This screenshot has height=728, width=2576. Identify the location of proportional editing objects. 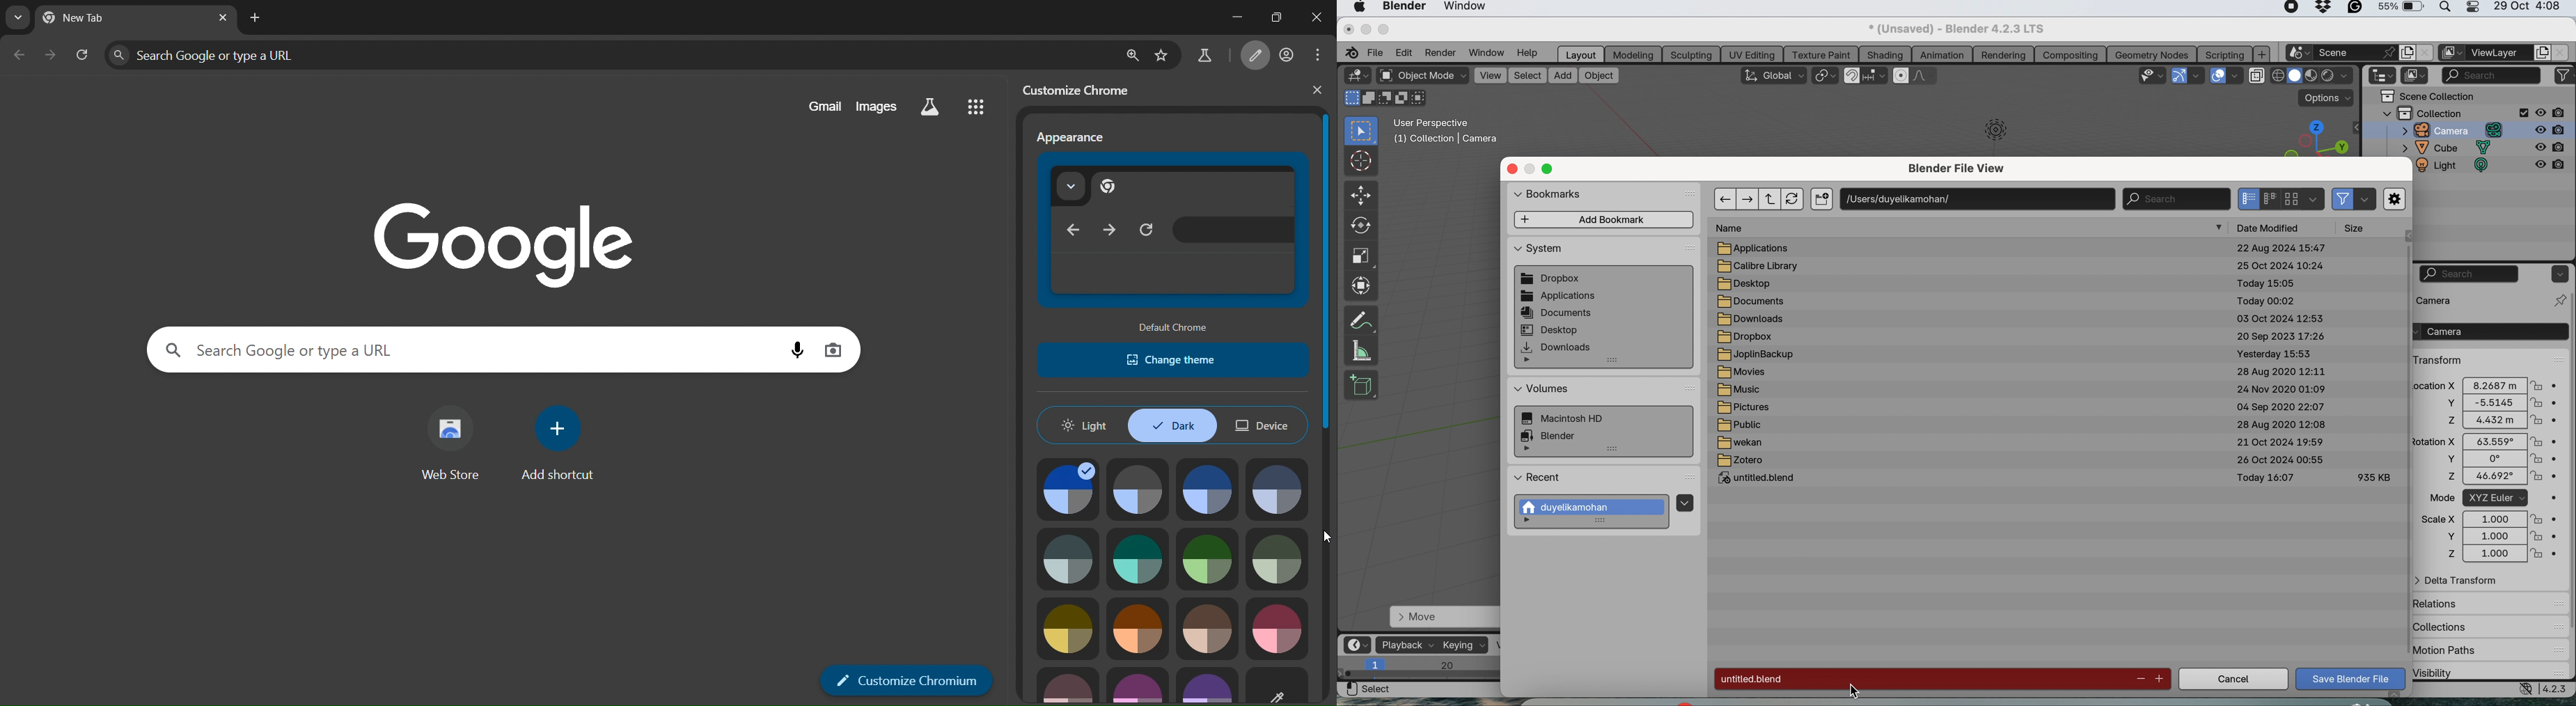
(1902, 76).